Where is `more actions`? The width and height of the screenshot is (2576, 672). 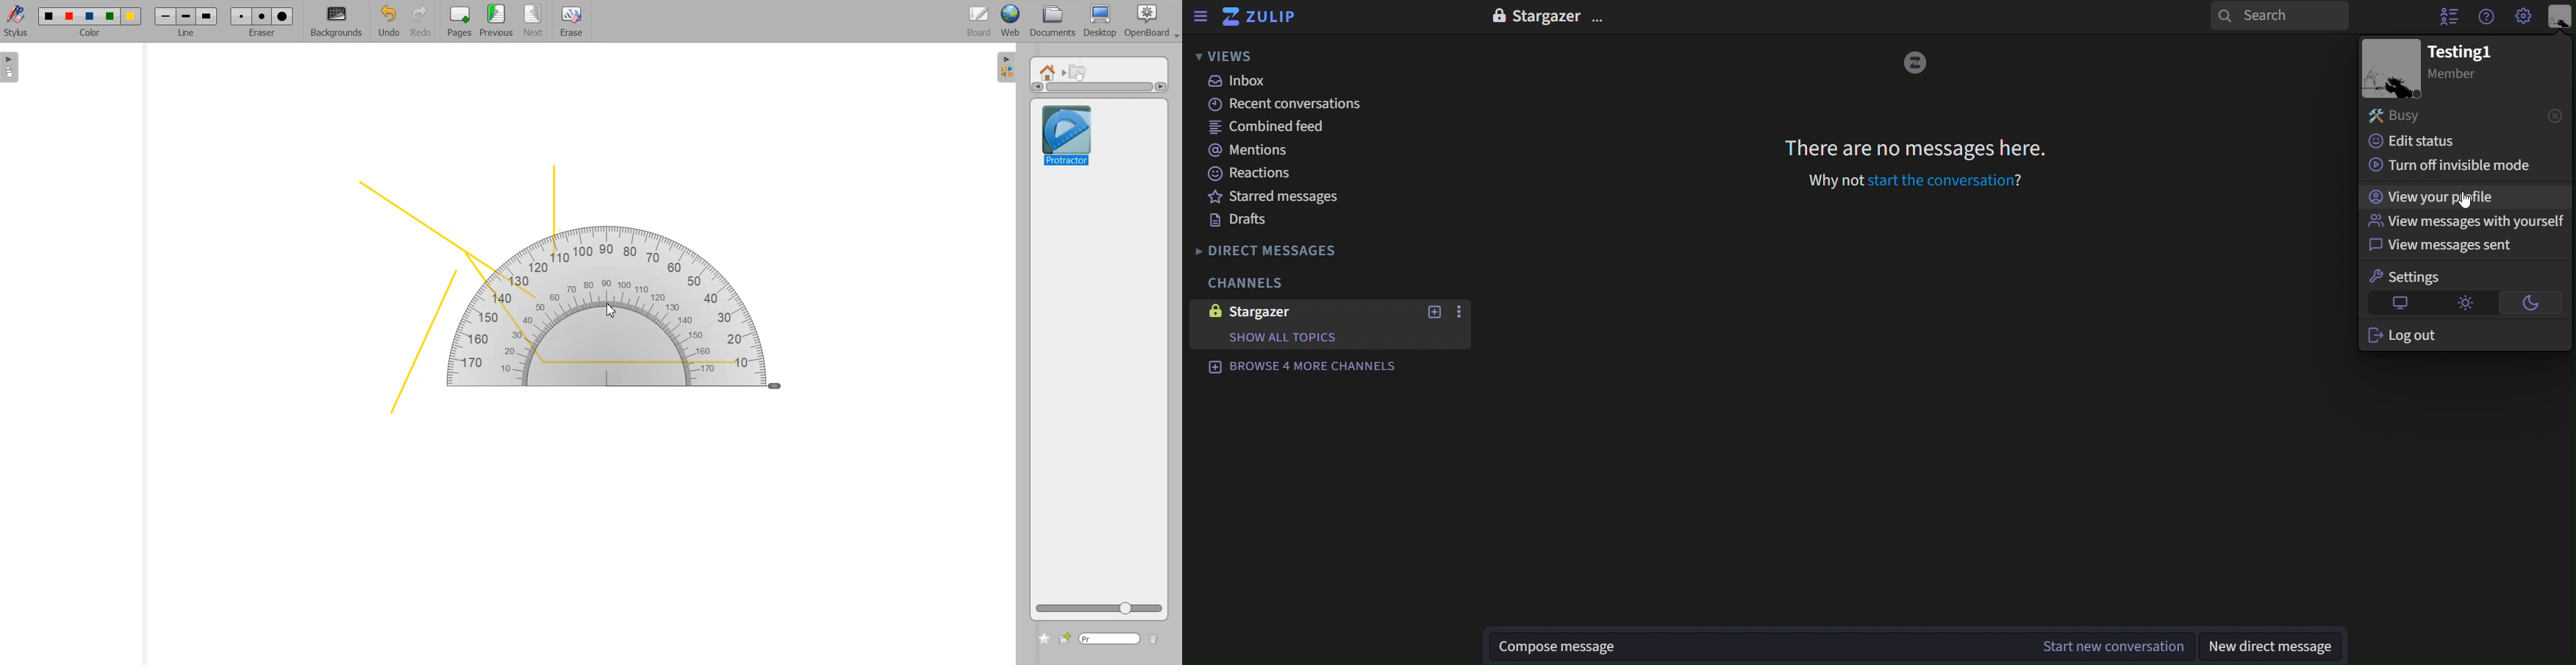 more actions is located at coordinates (1461, 313).